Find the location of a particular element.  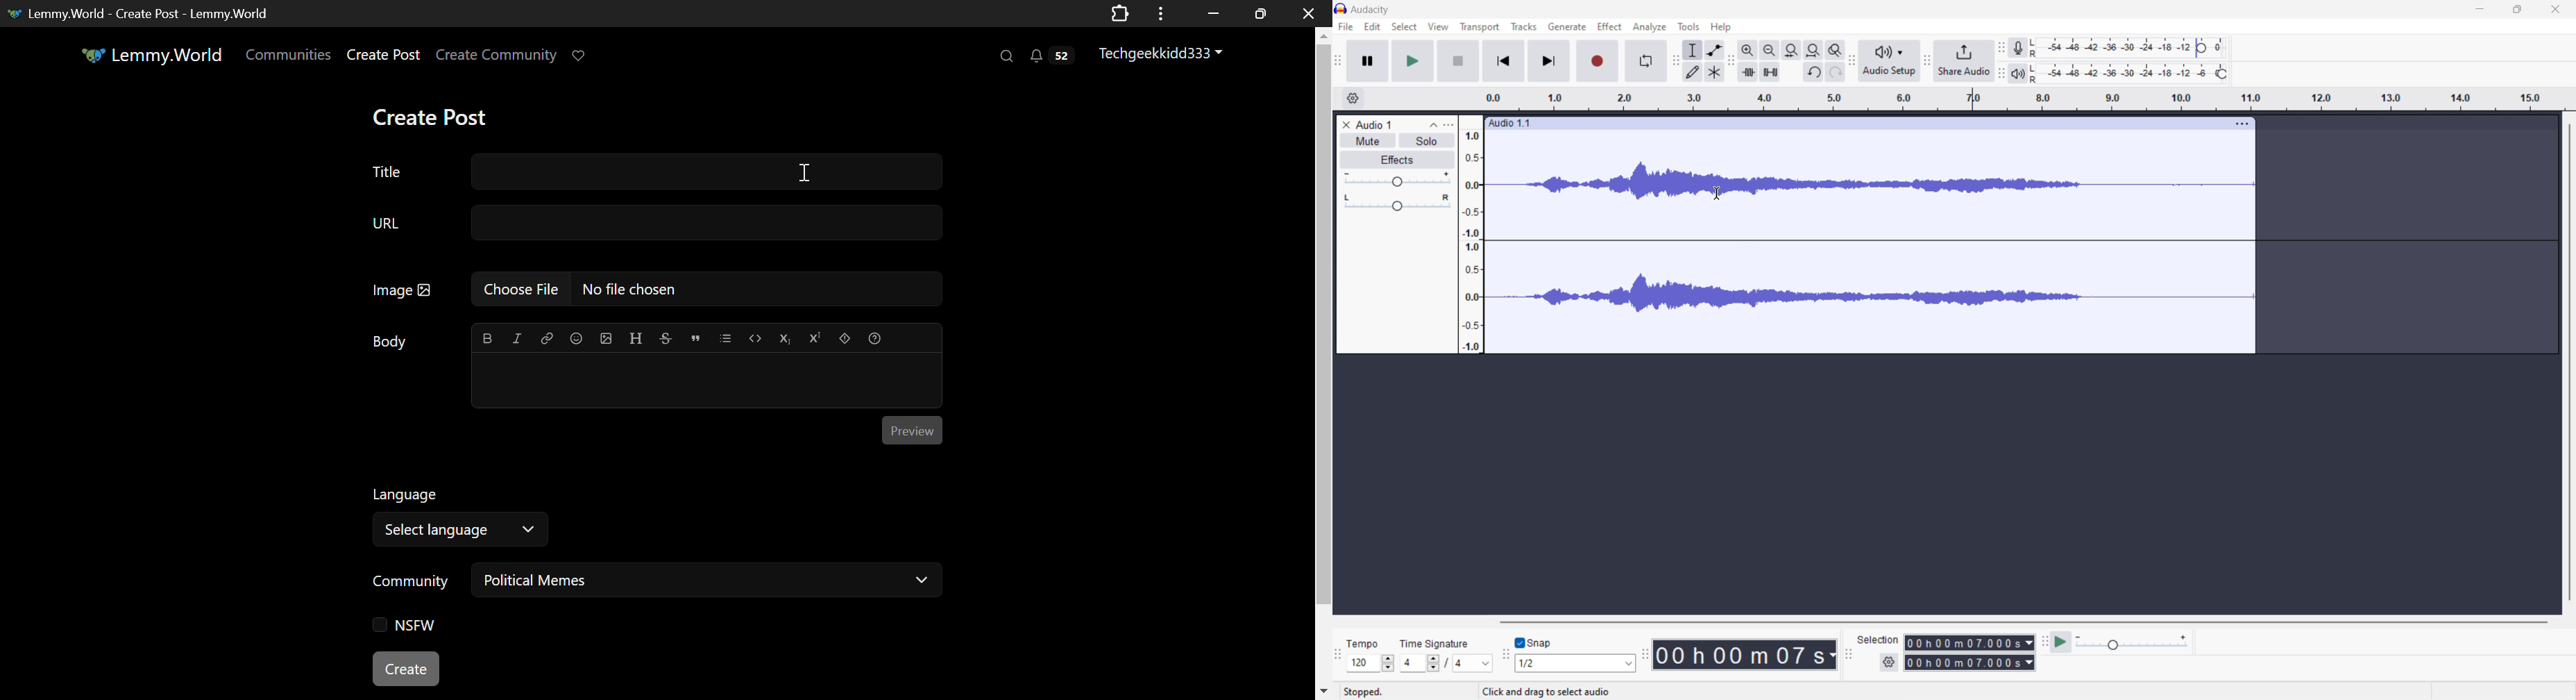

horizontal scrollbar is located at coordinates (2025, 622).